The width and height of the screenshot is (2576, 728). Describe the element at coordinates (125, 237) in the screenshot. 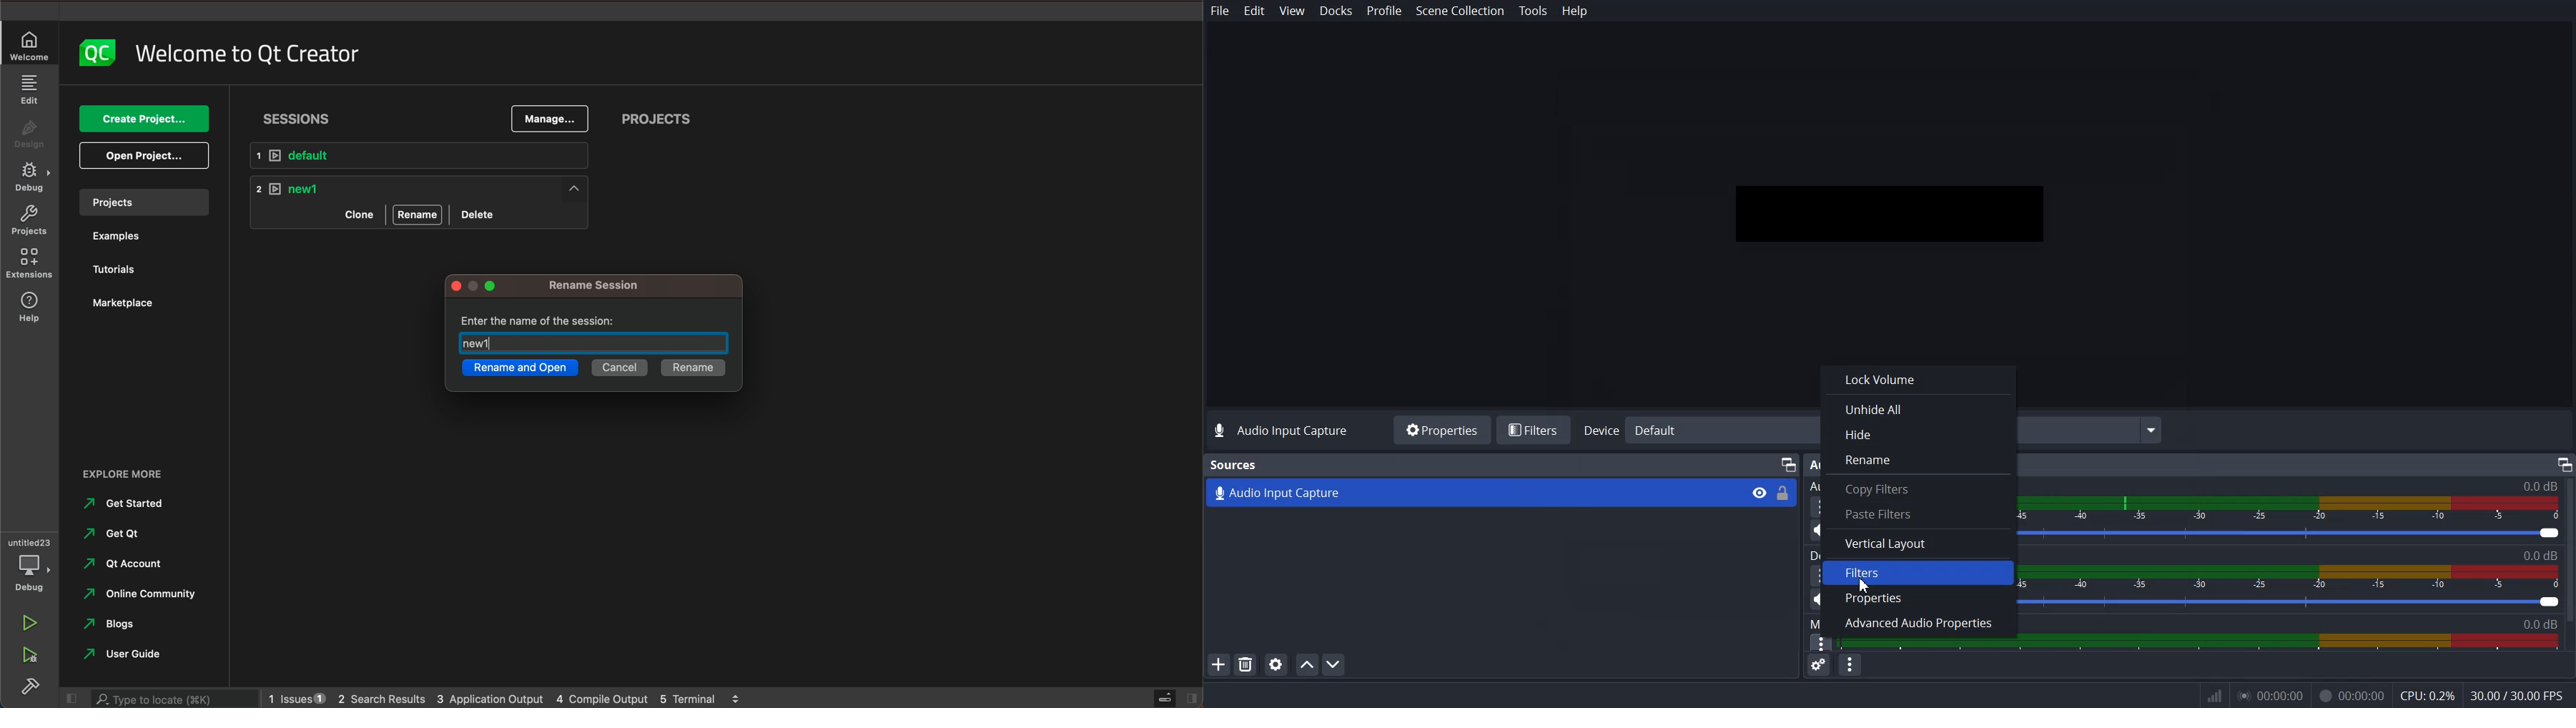

I see `examples` at that location.